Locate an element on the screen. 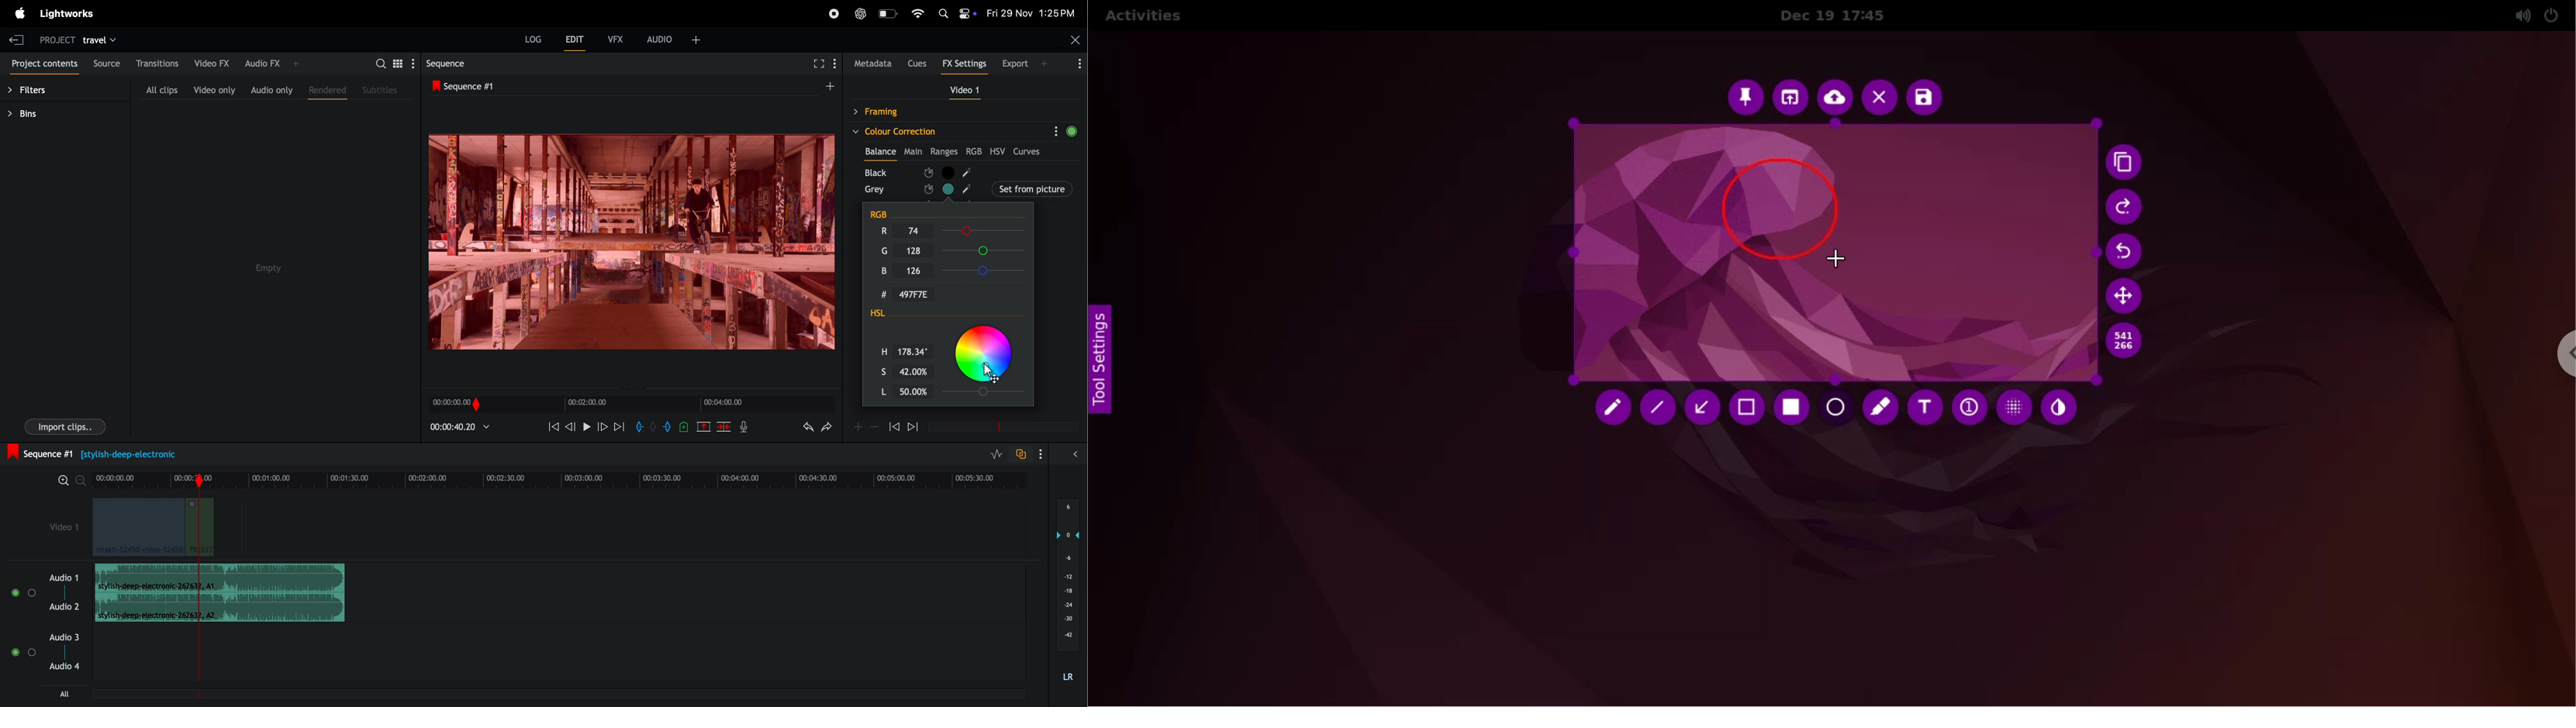 The width and height of the screenshot is (2576, 728). framing  is located at coordinates (921, 112).